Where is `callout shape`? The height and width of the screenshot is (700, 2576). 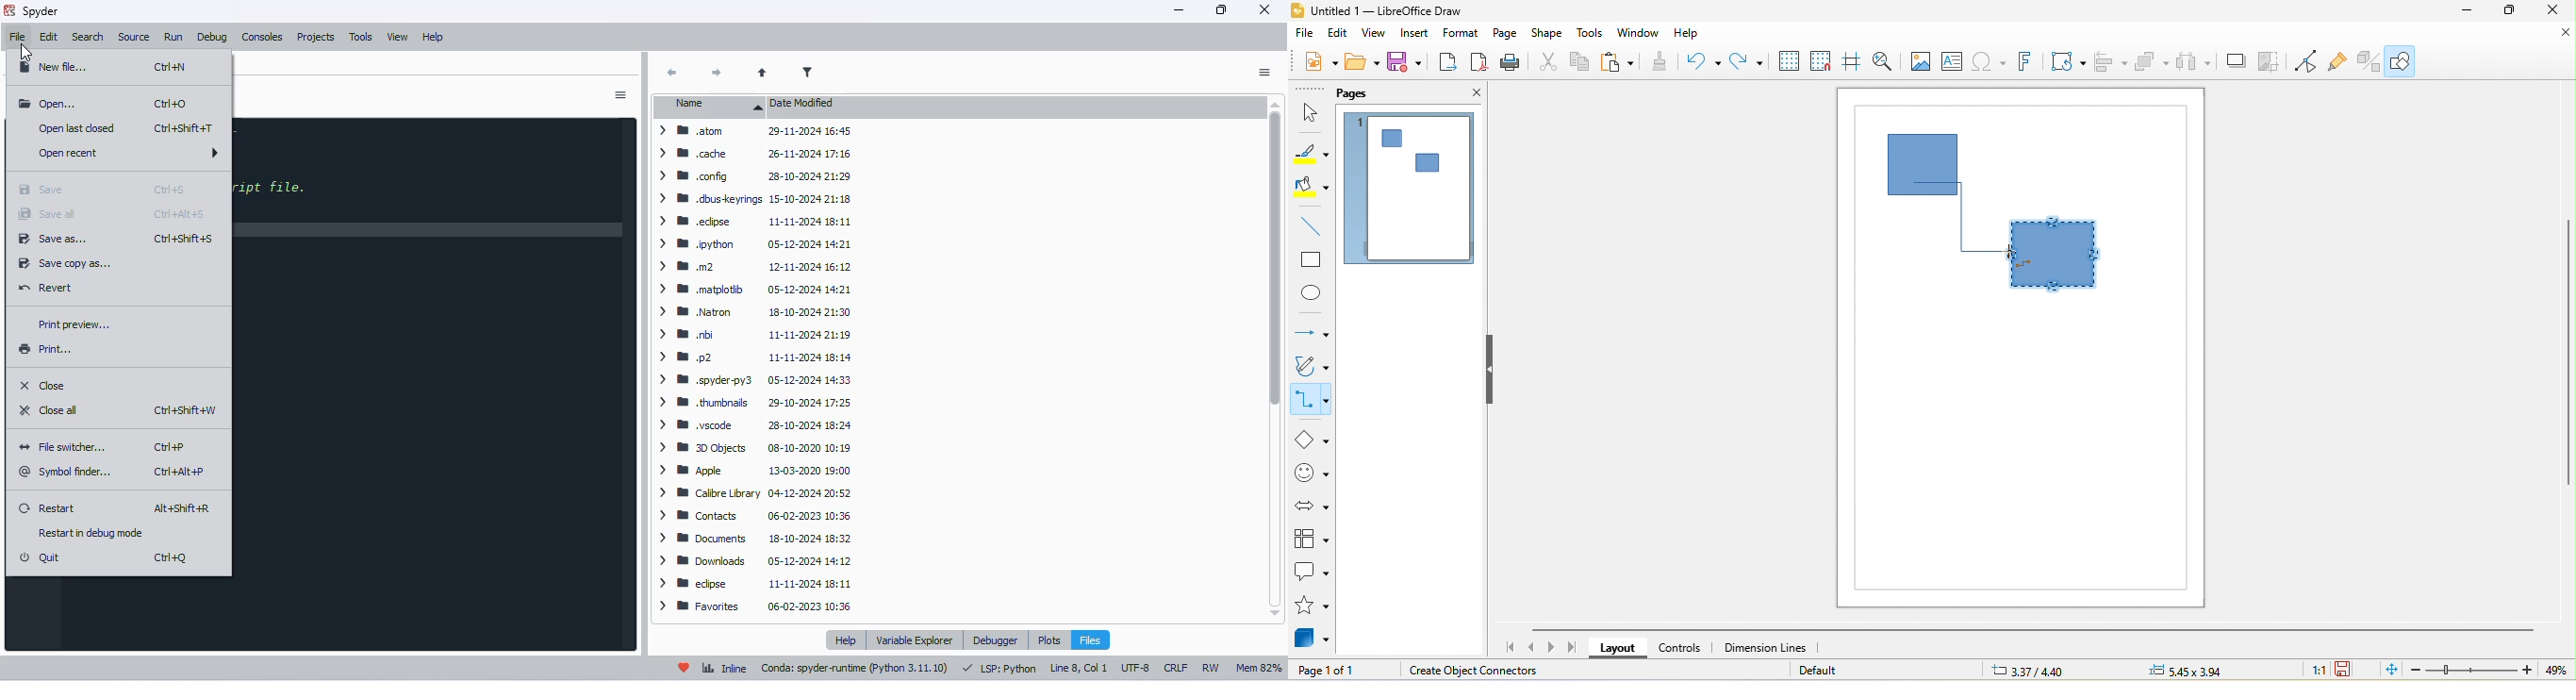
callout shape is located at coordinates (1313, 571).